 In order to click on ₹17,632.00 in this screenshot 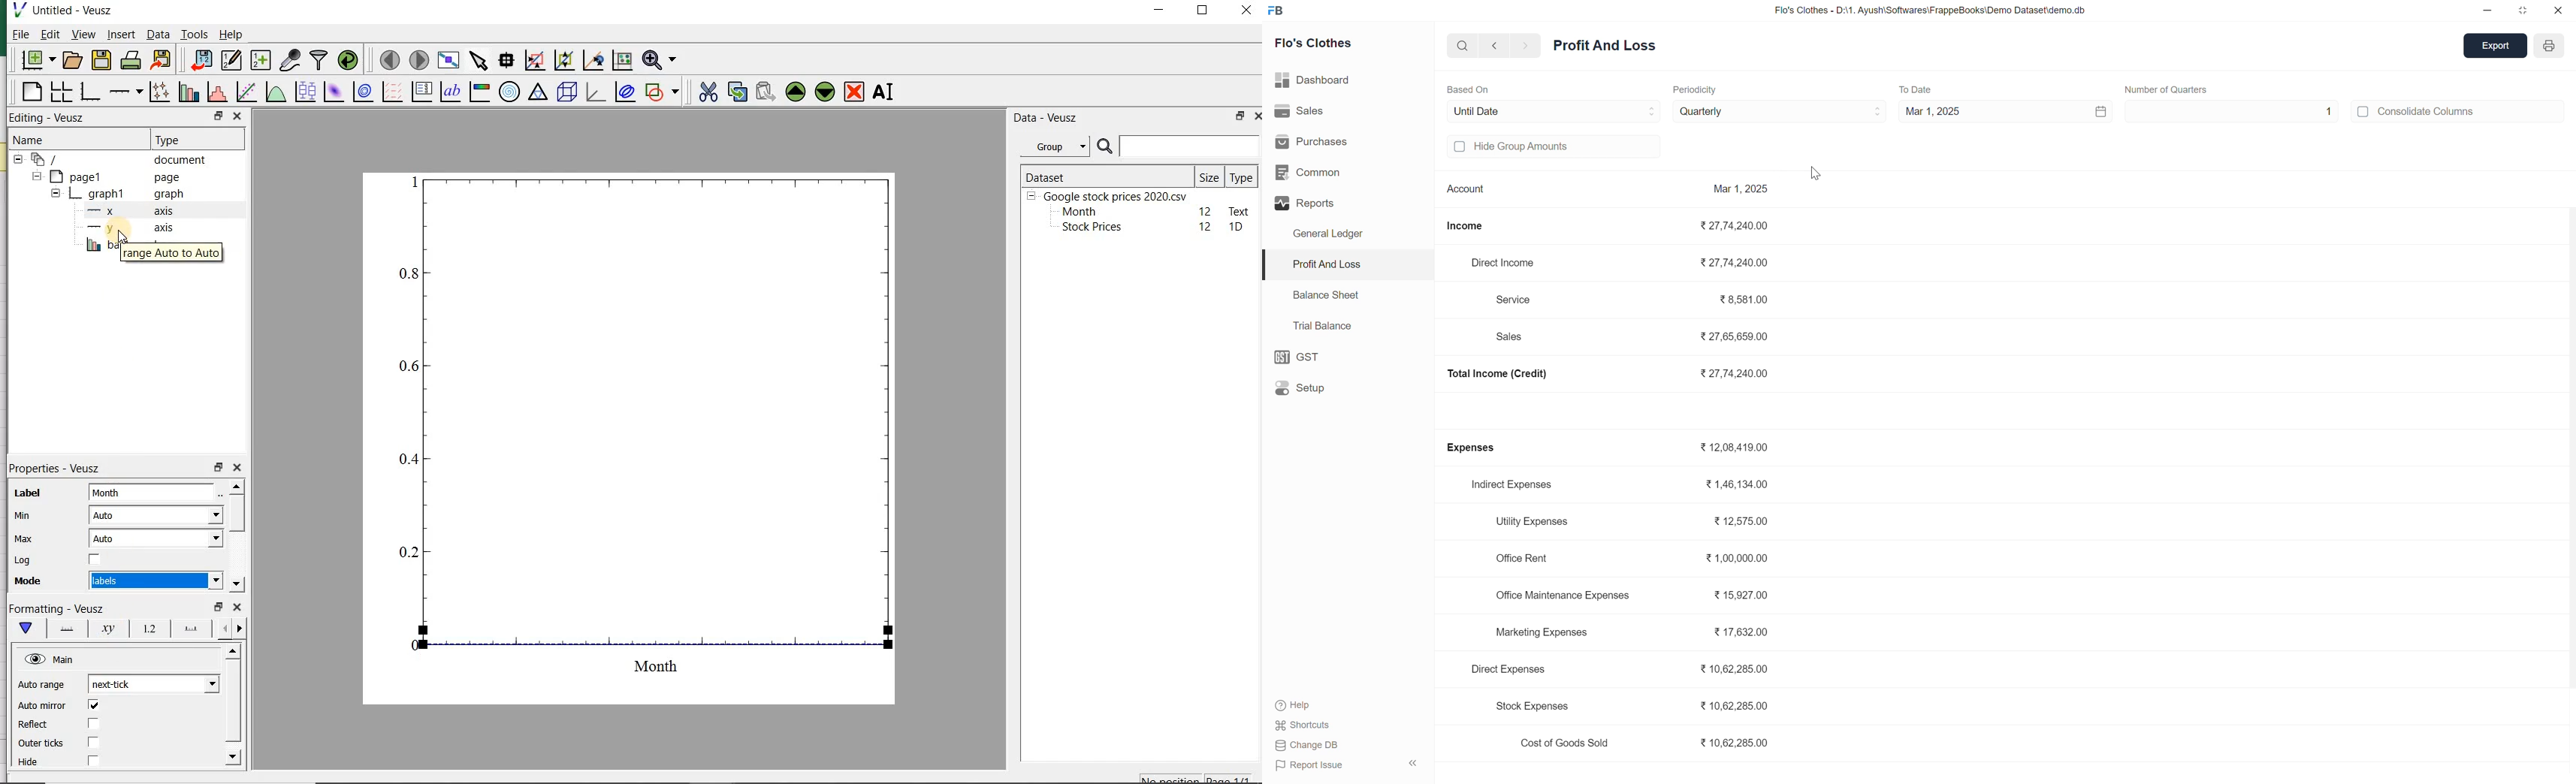, I will do `click(1744, 633)`.